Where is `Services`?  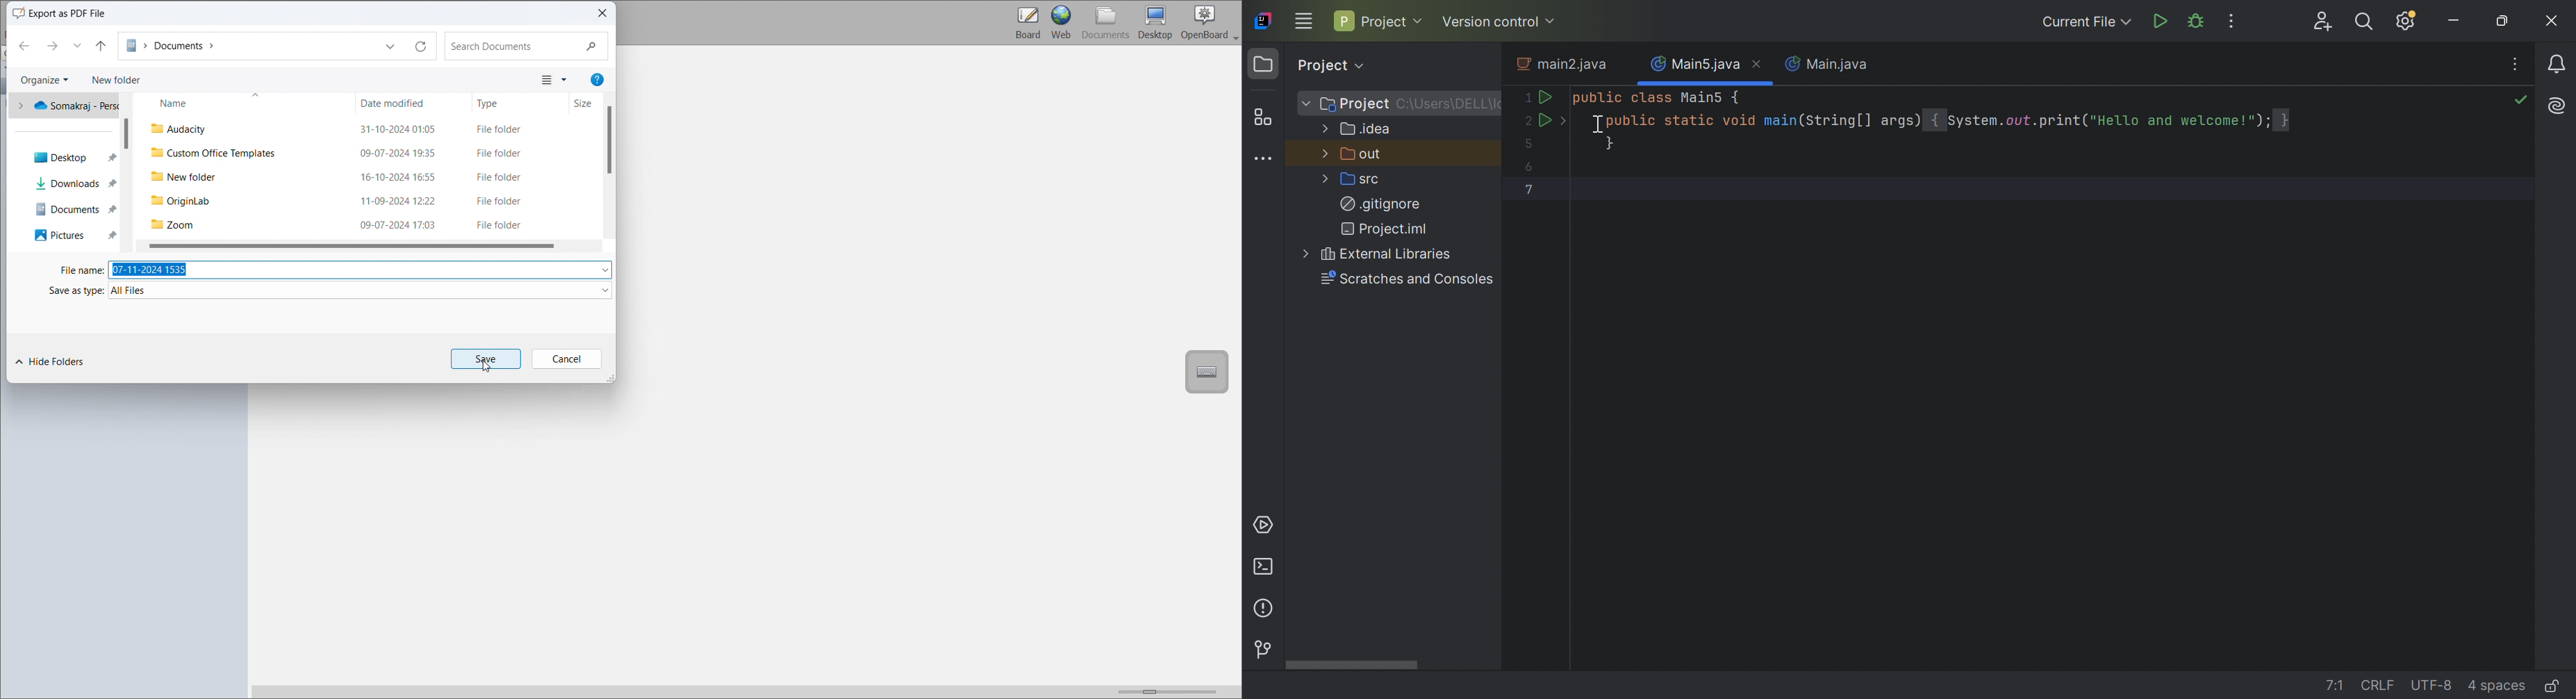 Services is located at coordinates (1264, 524).